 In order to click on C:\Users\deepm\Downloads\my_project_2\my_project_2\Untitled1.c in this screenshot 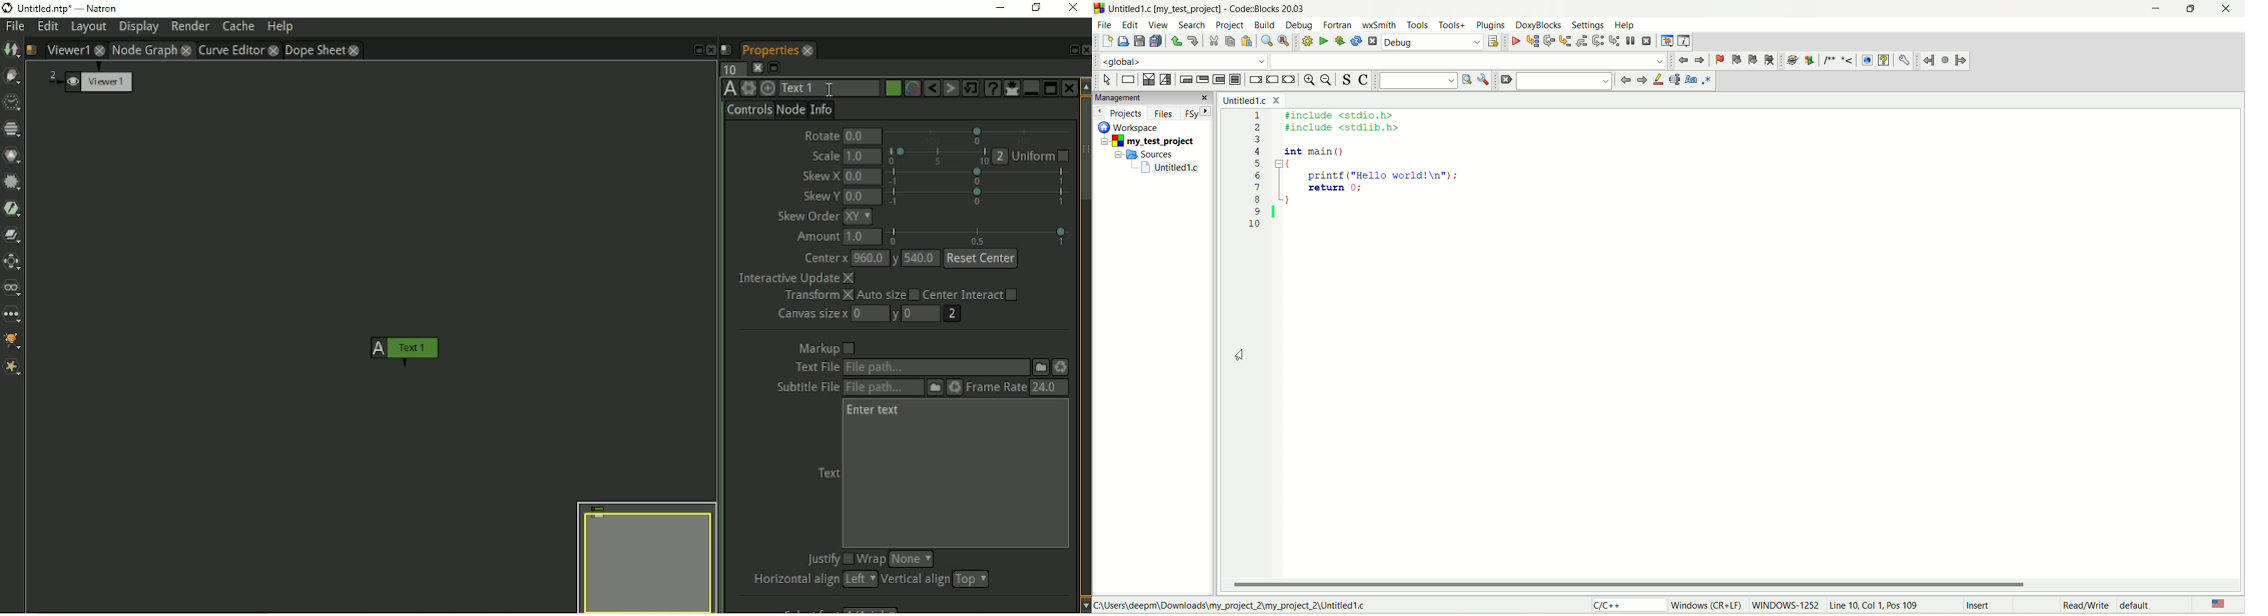, I will do `click(1237, 604)`.